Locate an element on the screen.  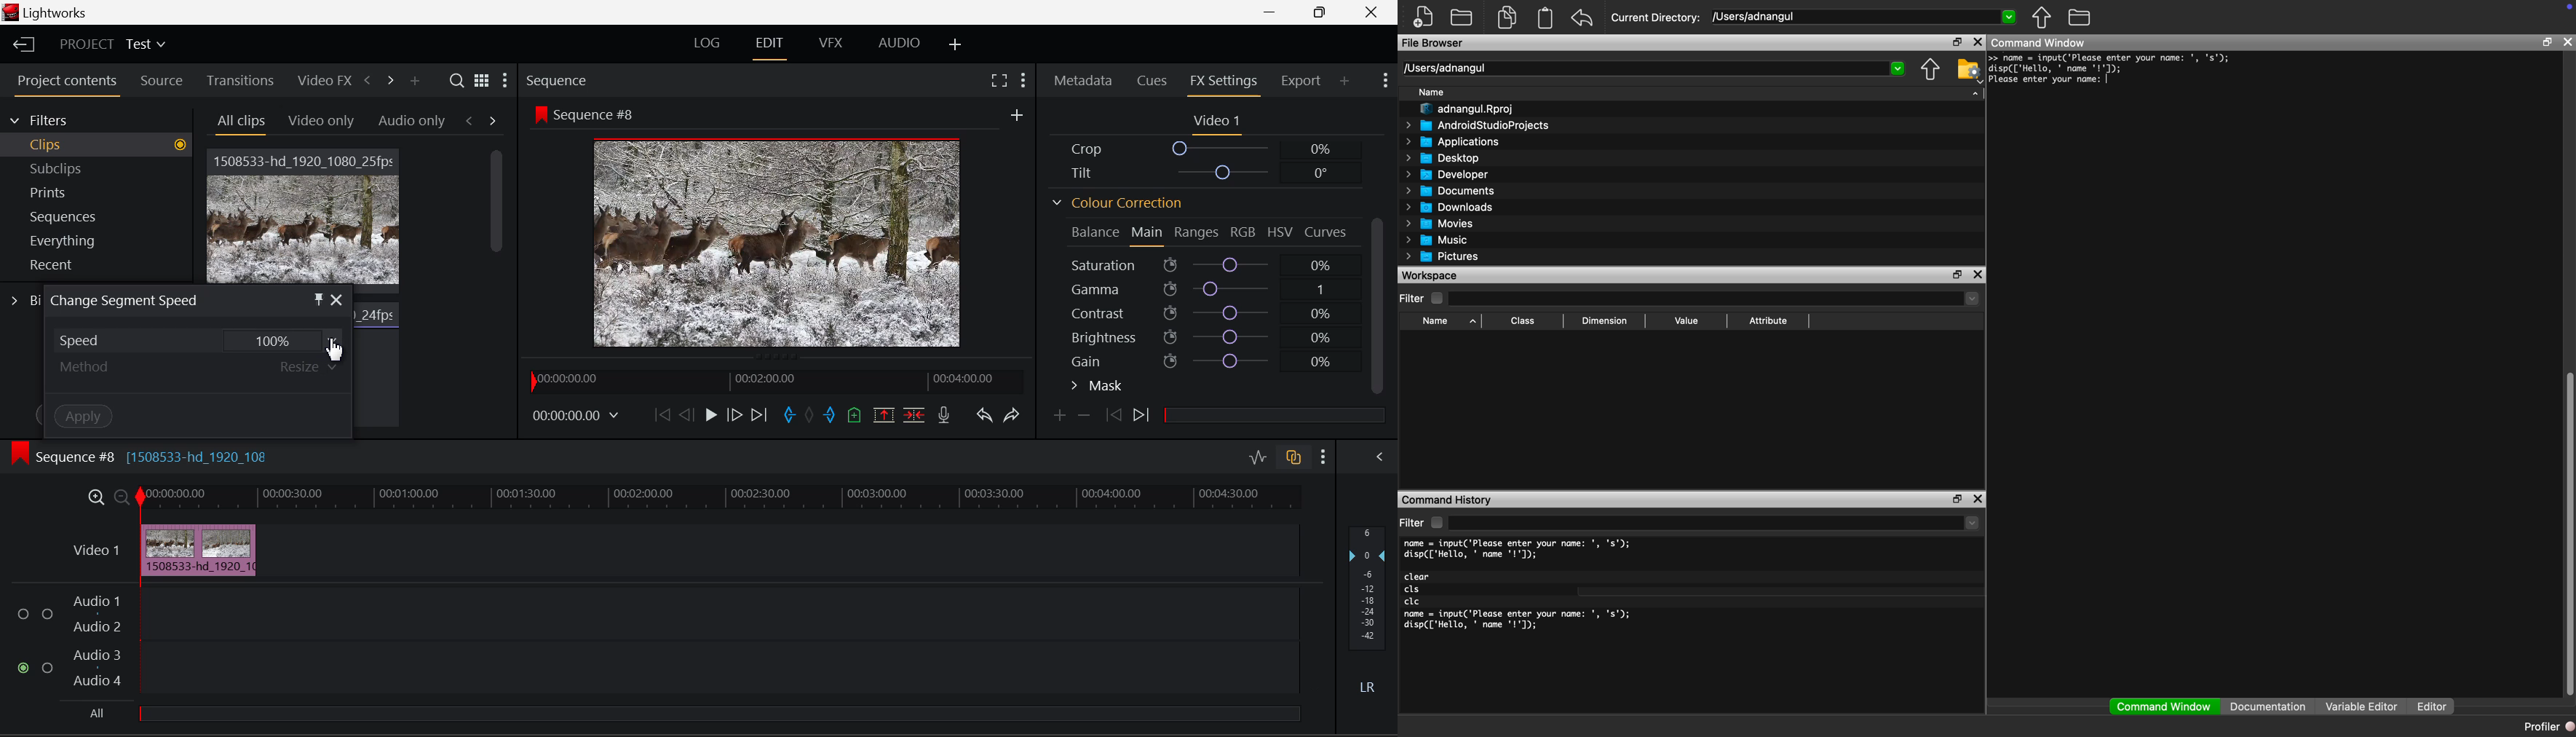
[1508533-hd_1920_108 is located at coordinates (200, 457).